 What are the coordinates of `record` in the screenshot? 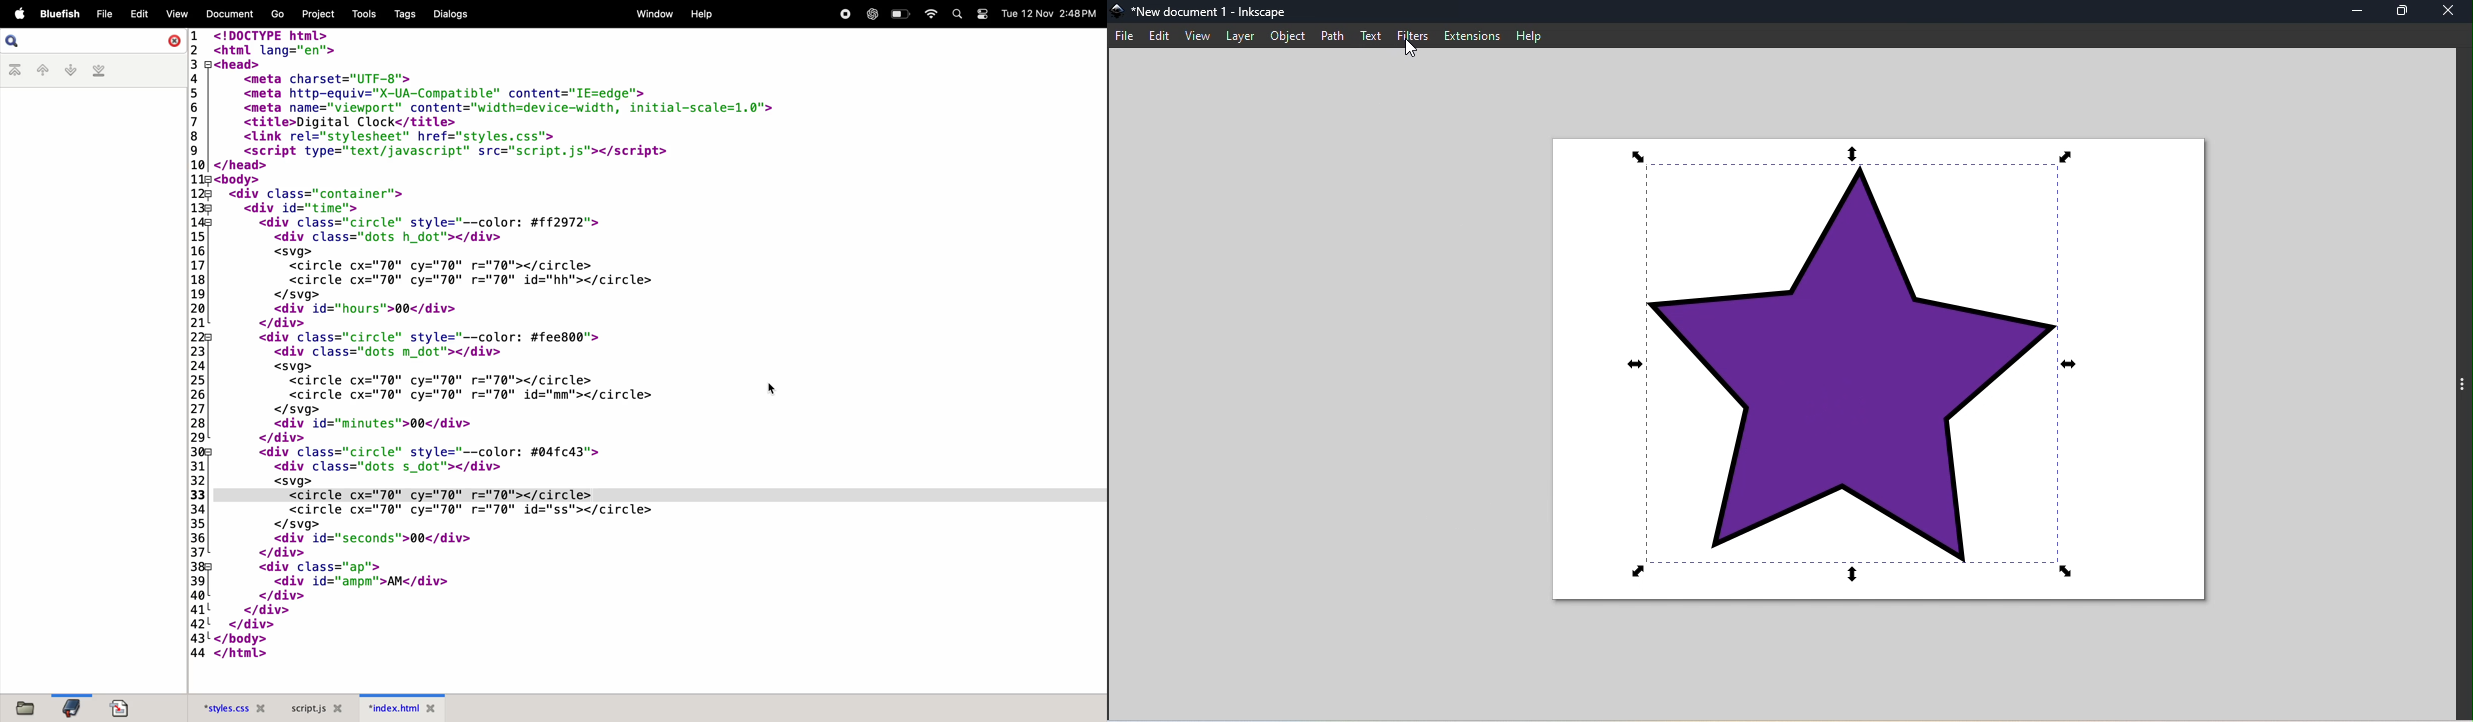 It's located at (842, 14).